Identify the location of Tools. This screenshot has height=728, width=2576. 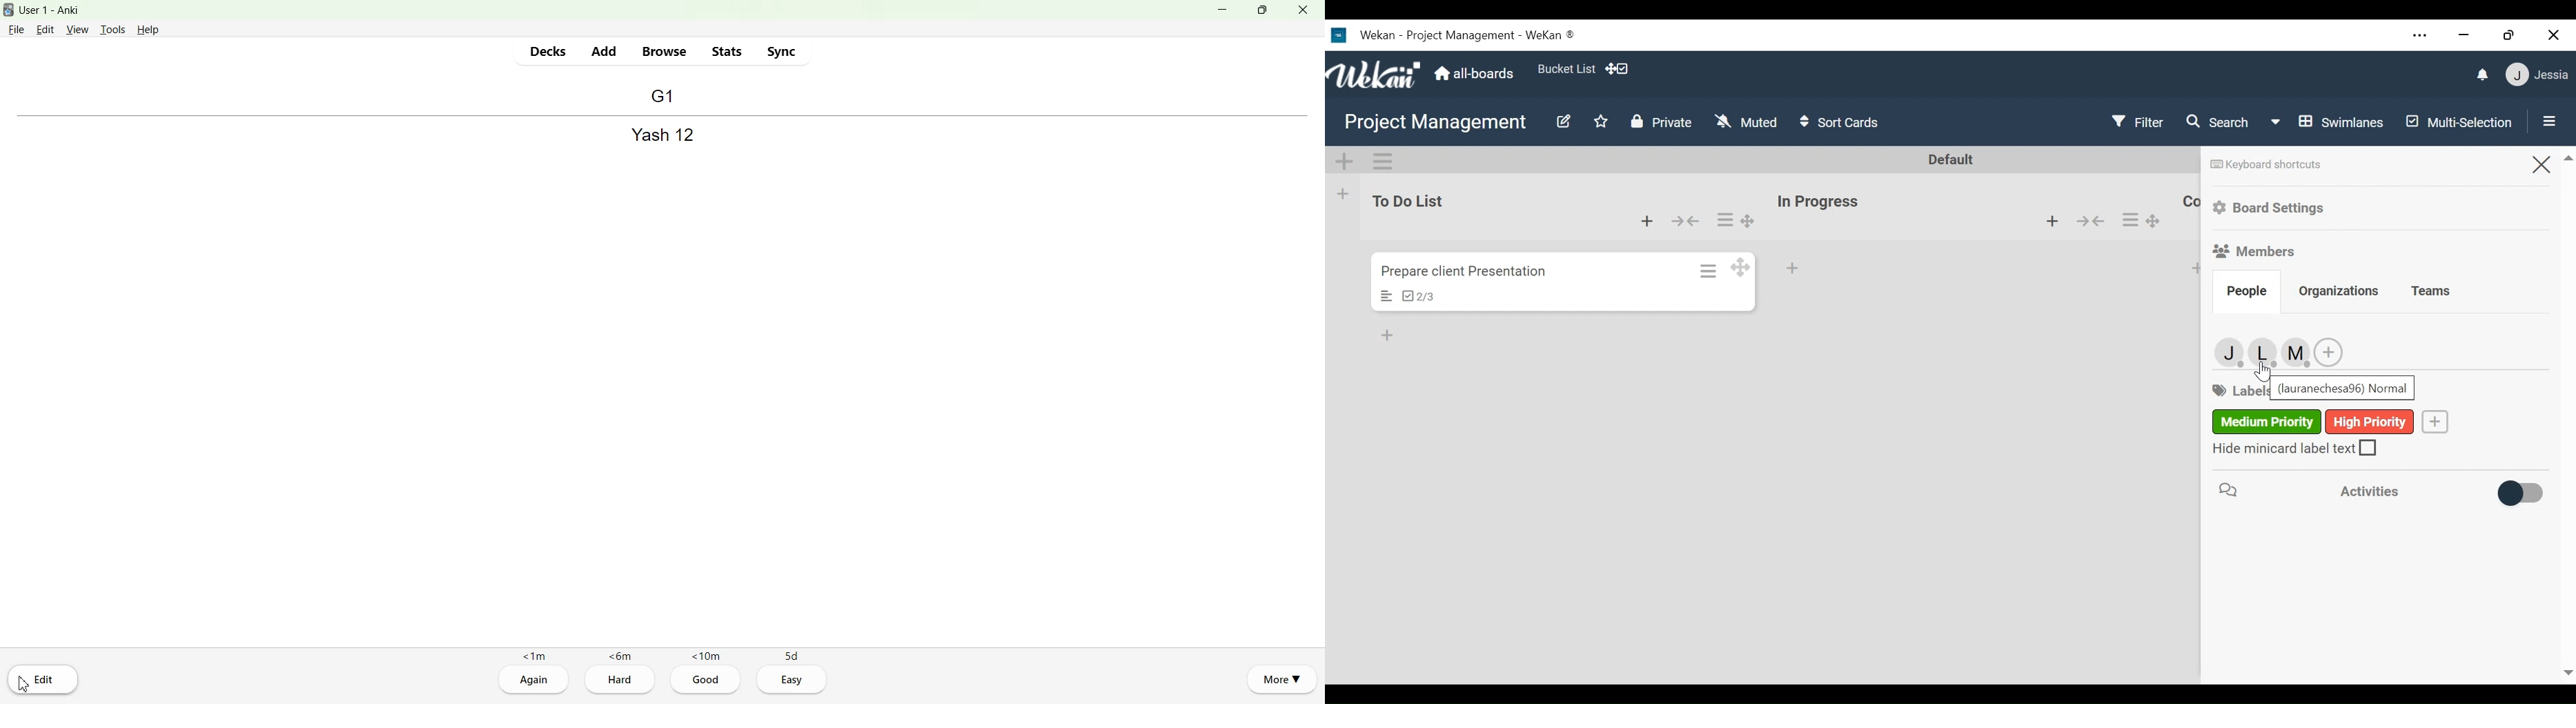
(112, 30).